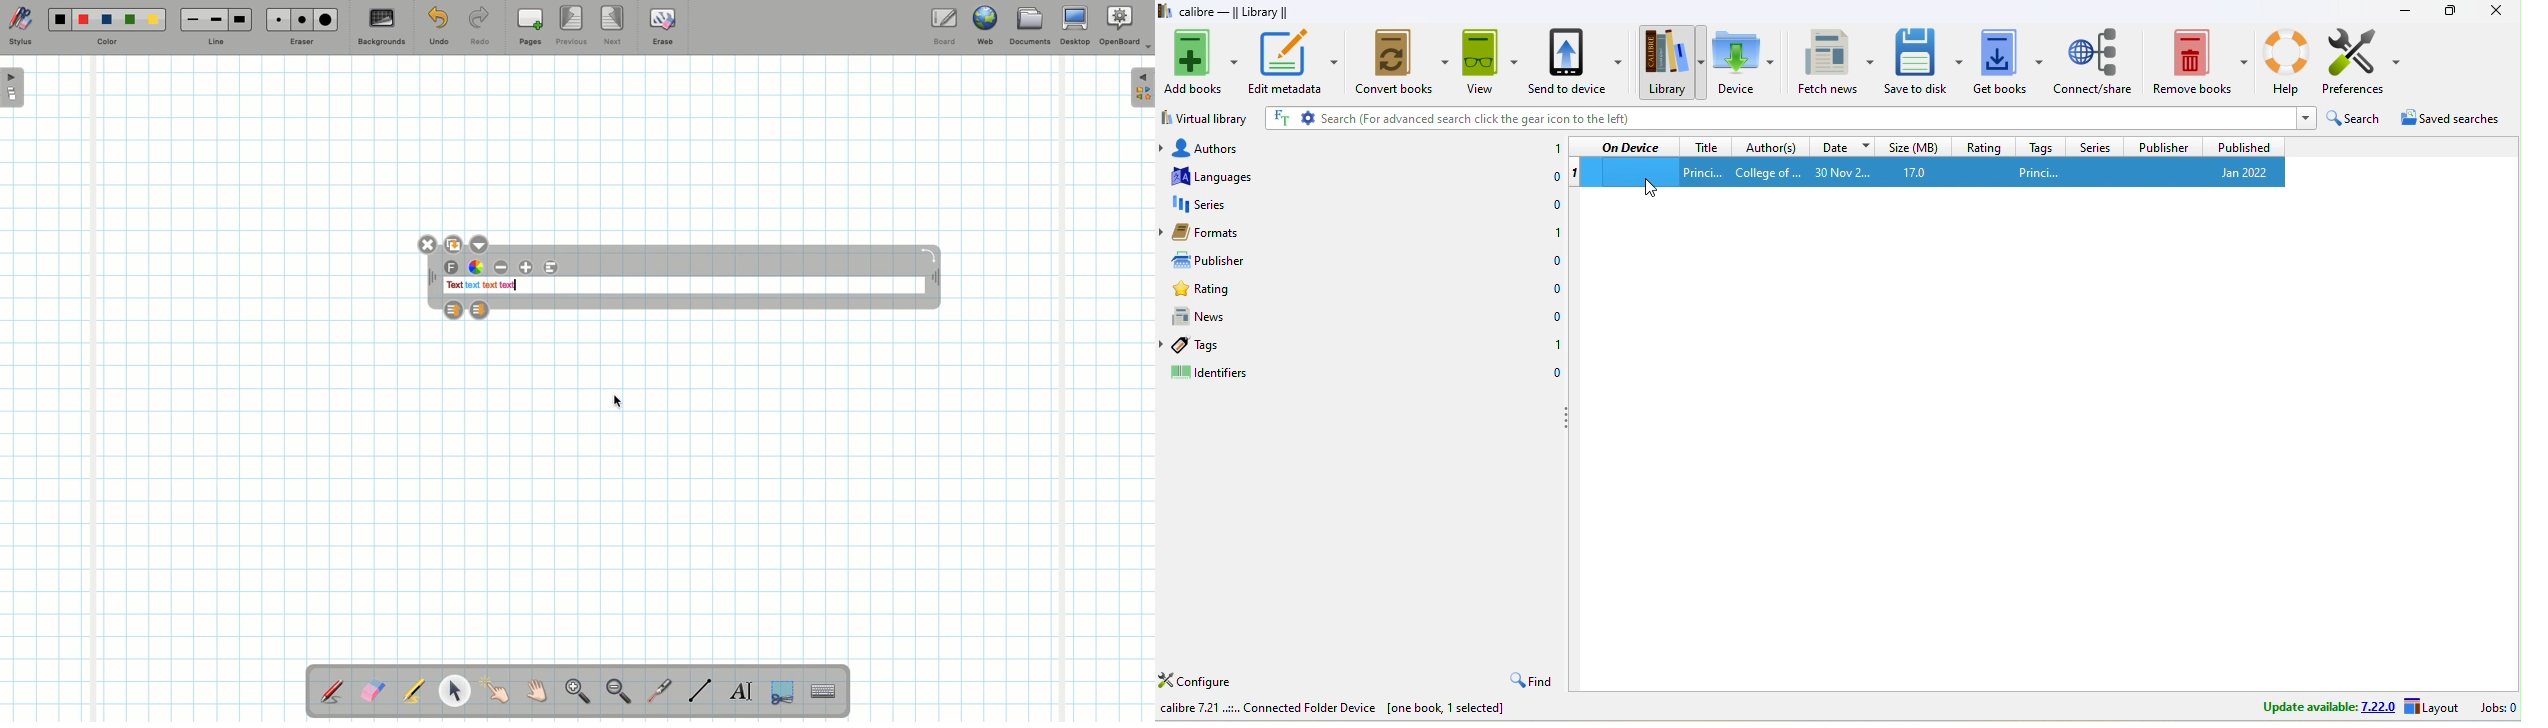 Image resolution: width=2548 pixels, height=728 pixels. What do you see at coordinates (2364, 62) in the screenshot?
I see `preference` at bounding box center [2364, 62].